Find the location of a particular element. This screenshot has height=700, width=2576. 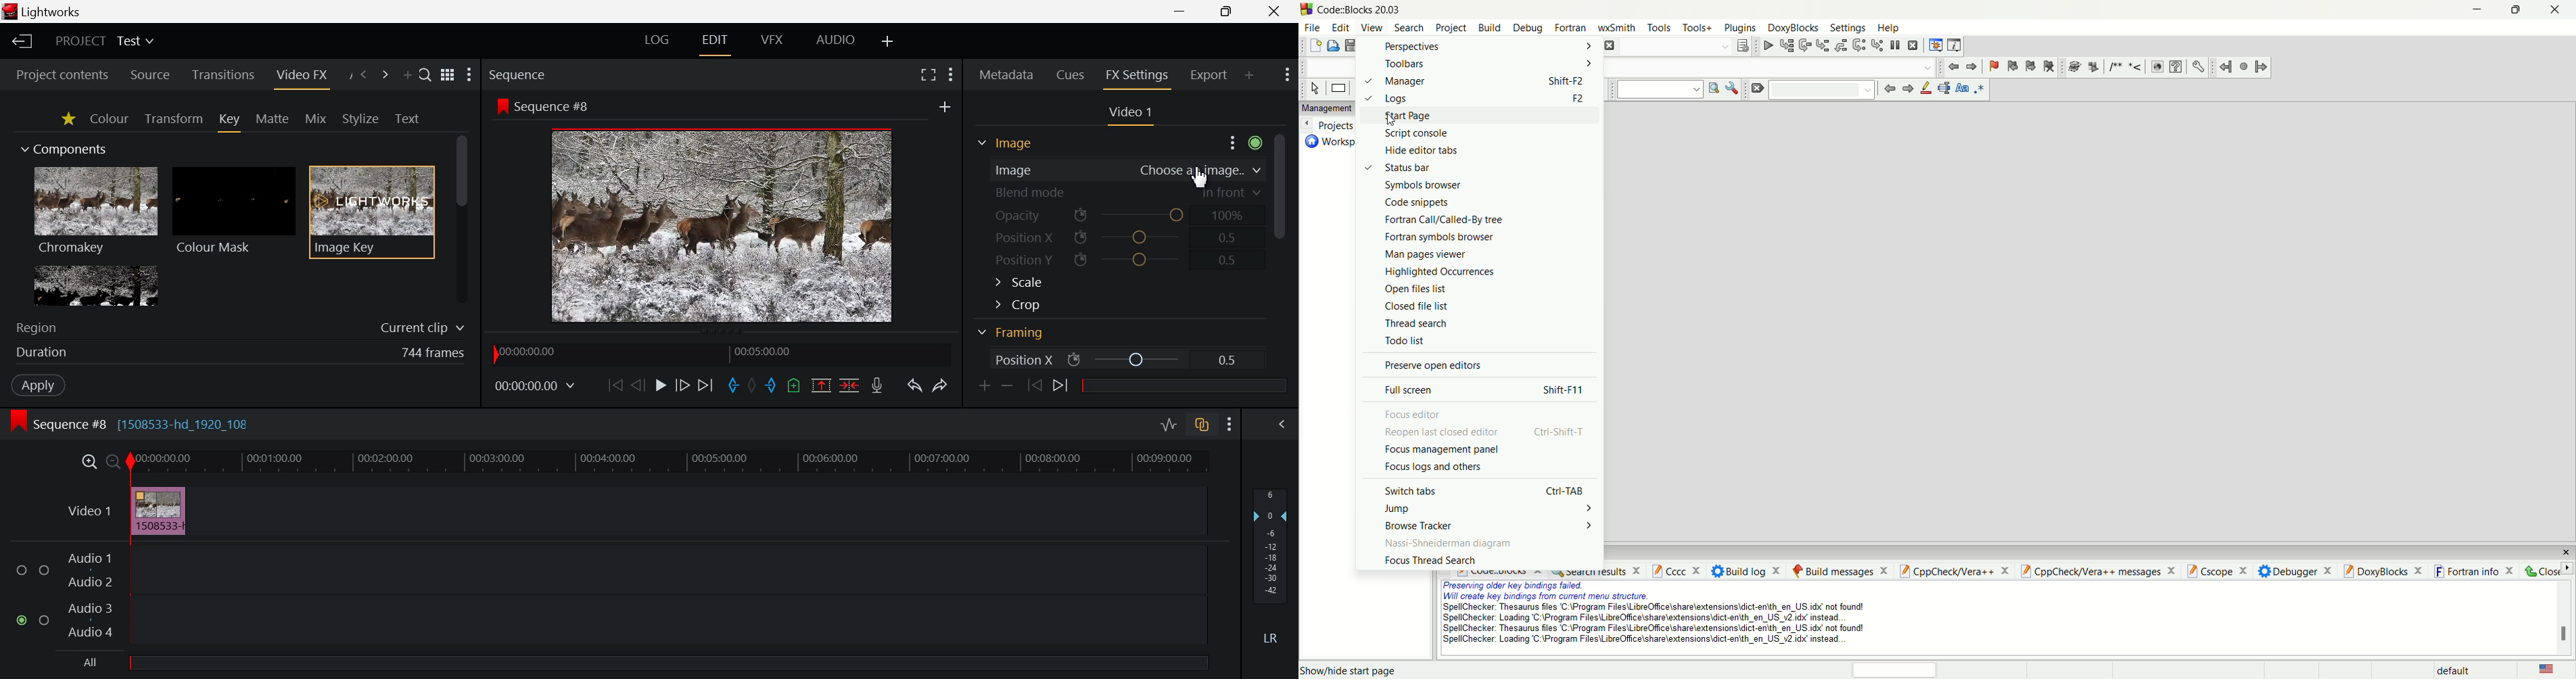

Code completion compiler is located at coordinates (1776, 69).